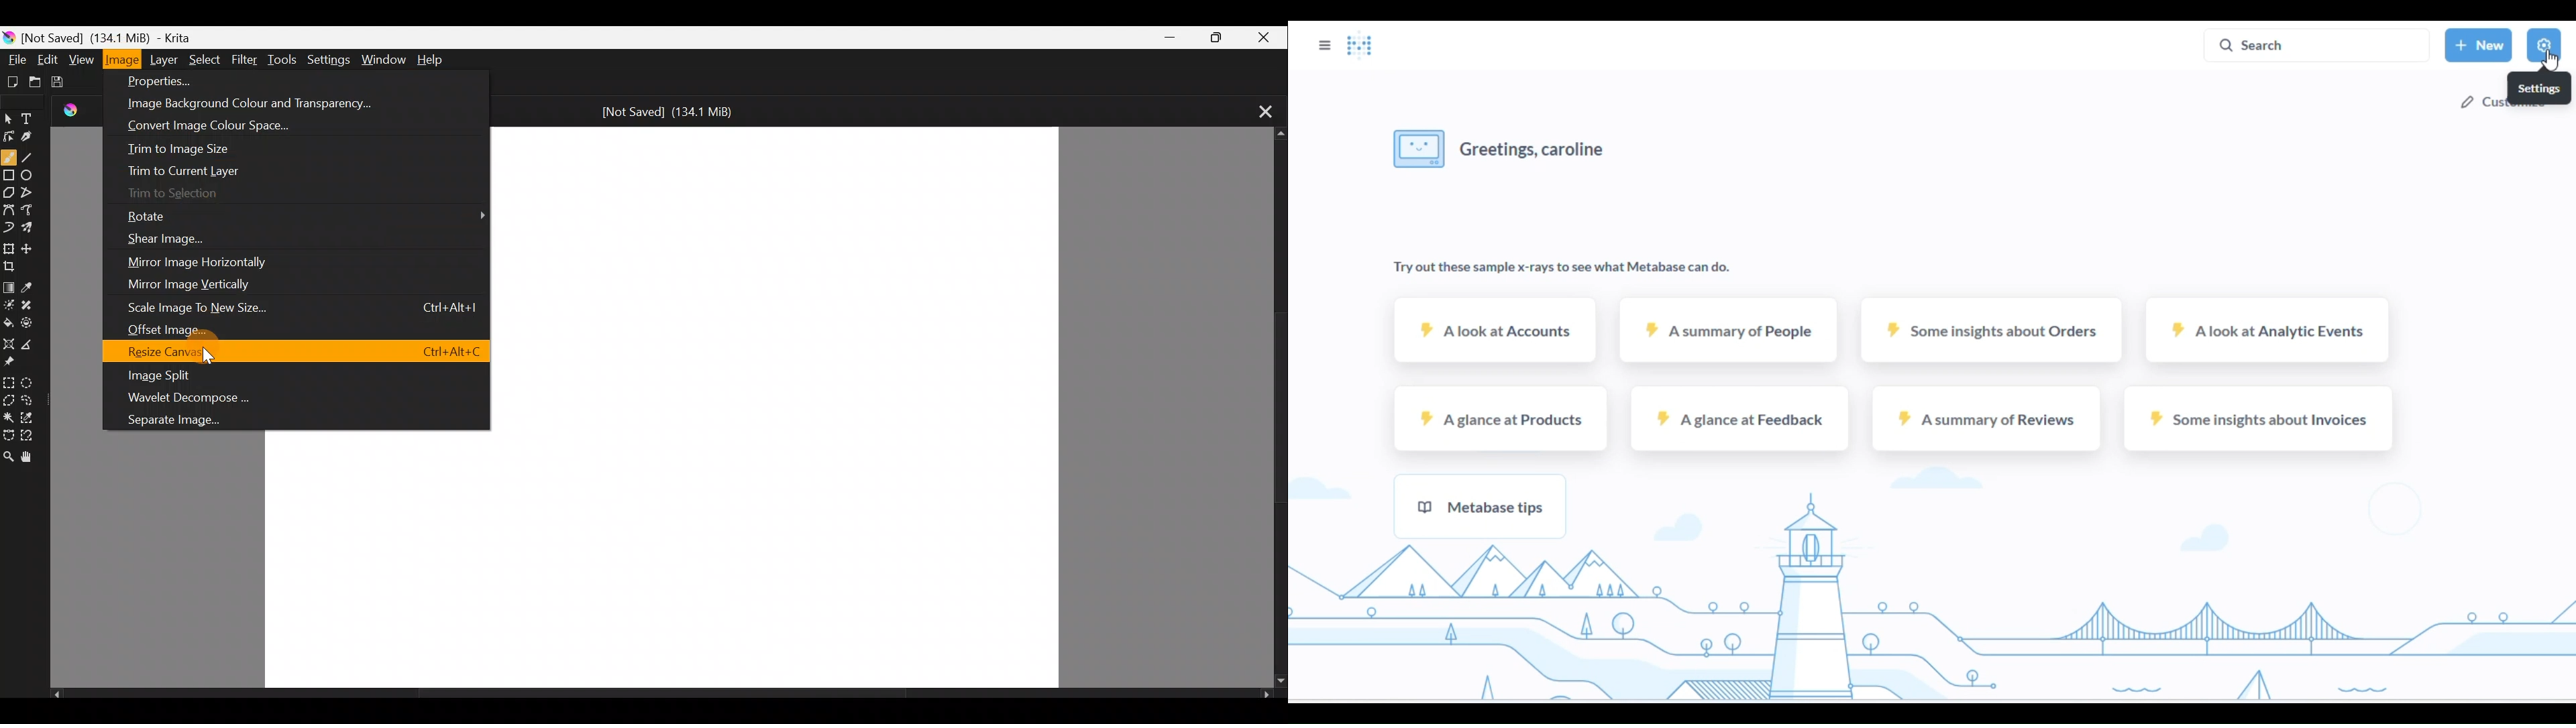 The width and height of the screenshot is (2576, 728). I want to click on Sample a colour from the image/current layer, so click(33, 284).